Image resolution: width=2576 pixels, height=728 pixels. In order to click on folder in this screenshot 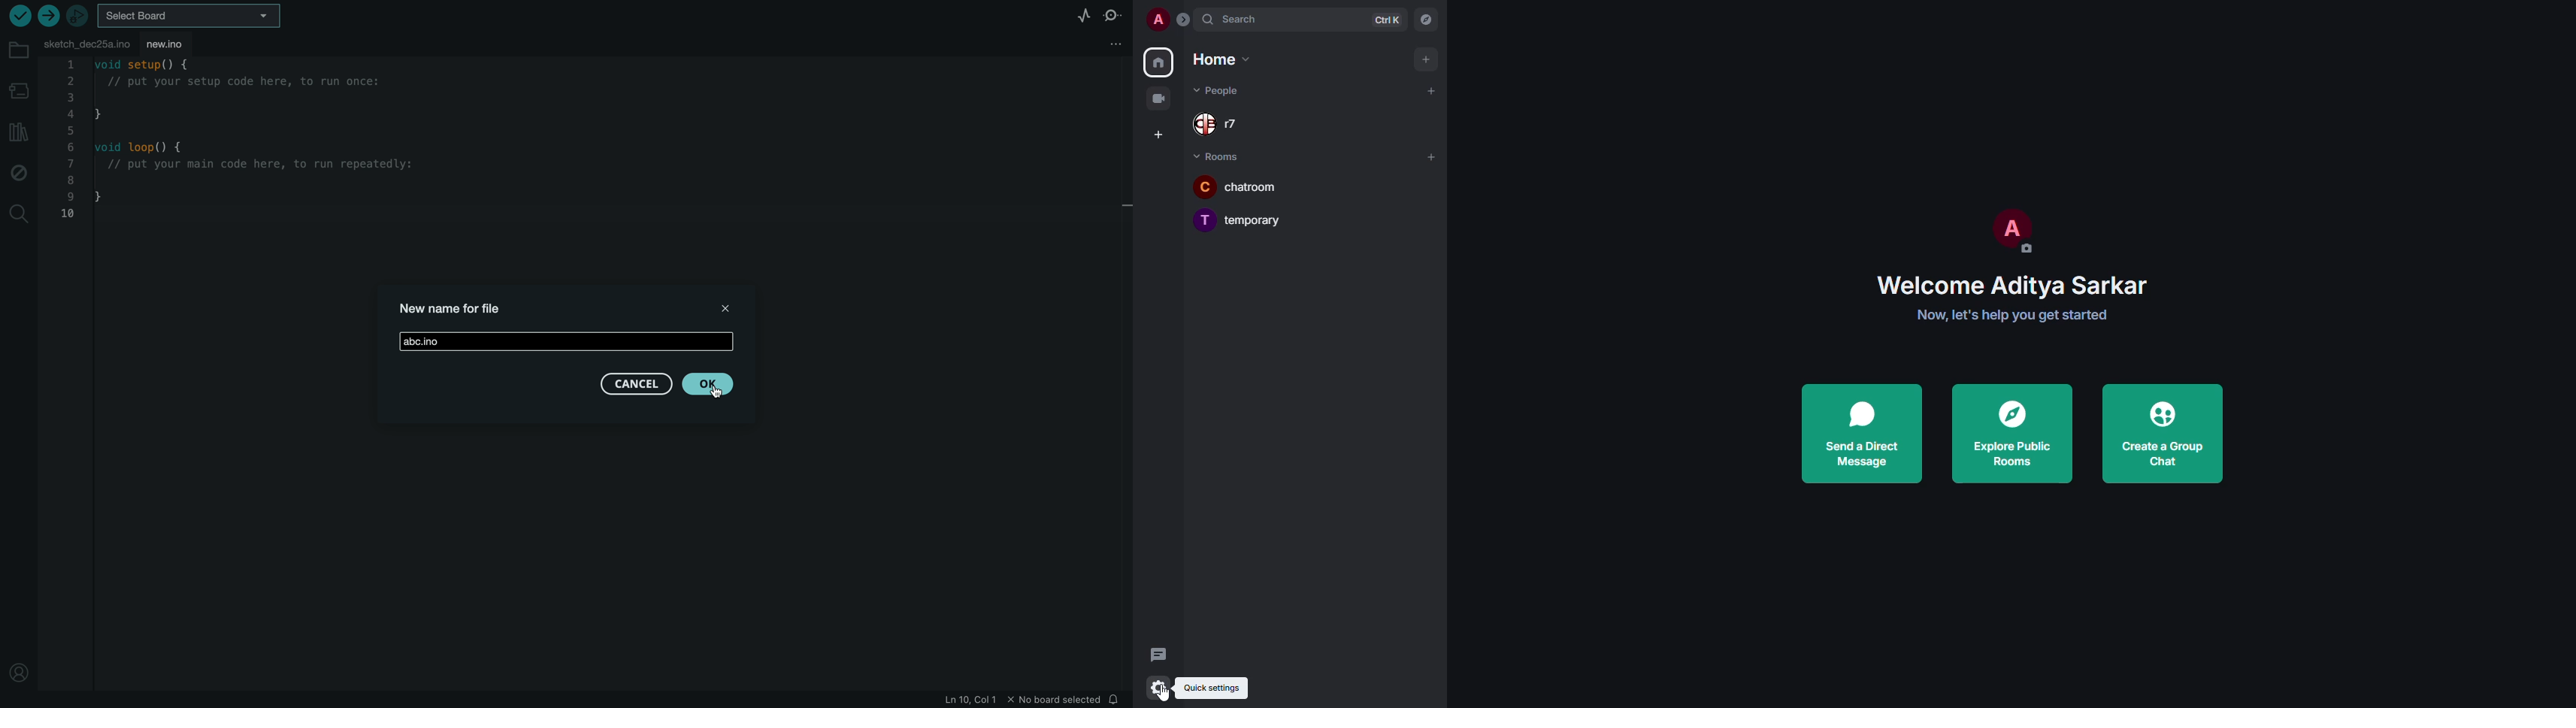, I will do `click(17, 50)`.